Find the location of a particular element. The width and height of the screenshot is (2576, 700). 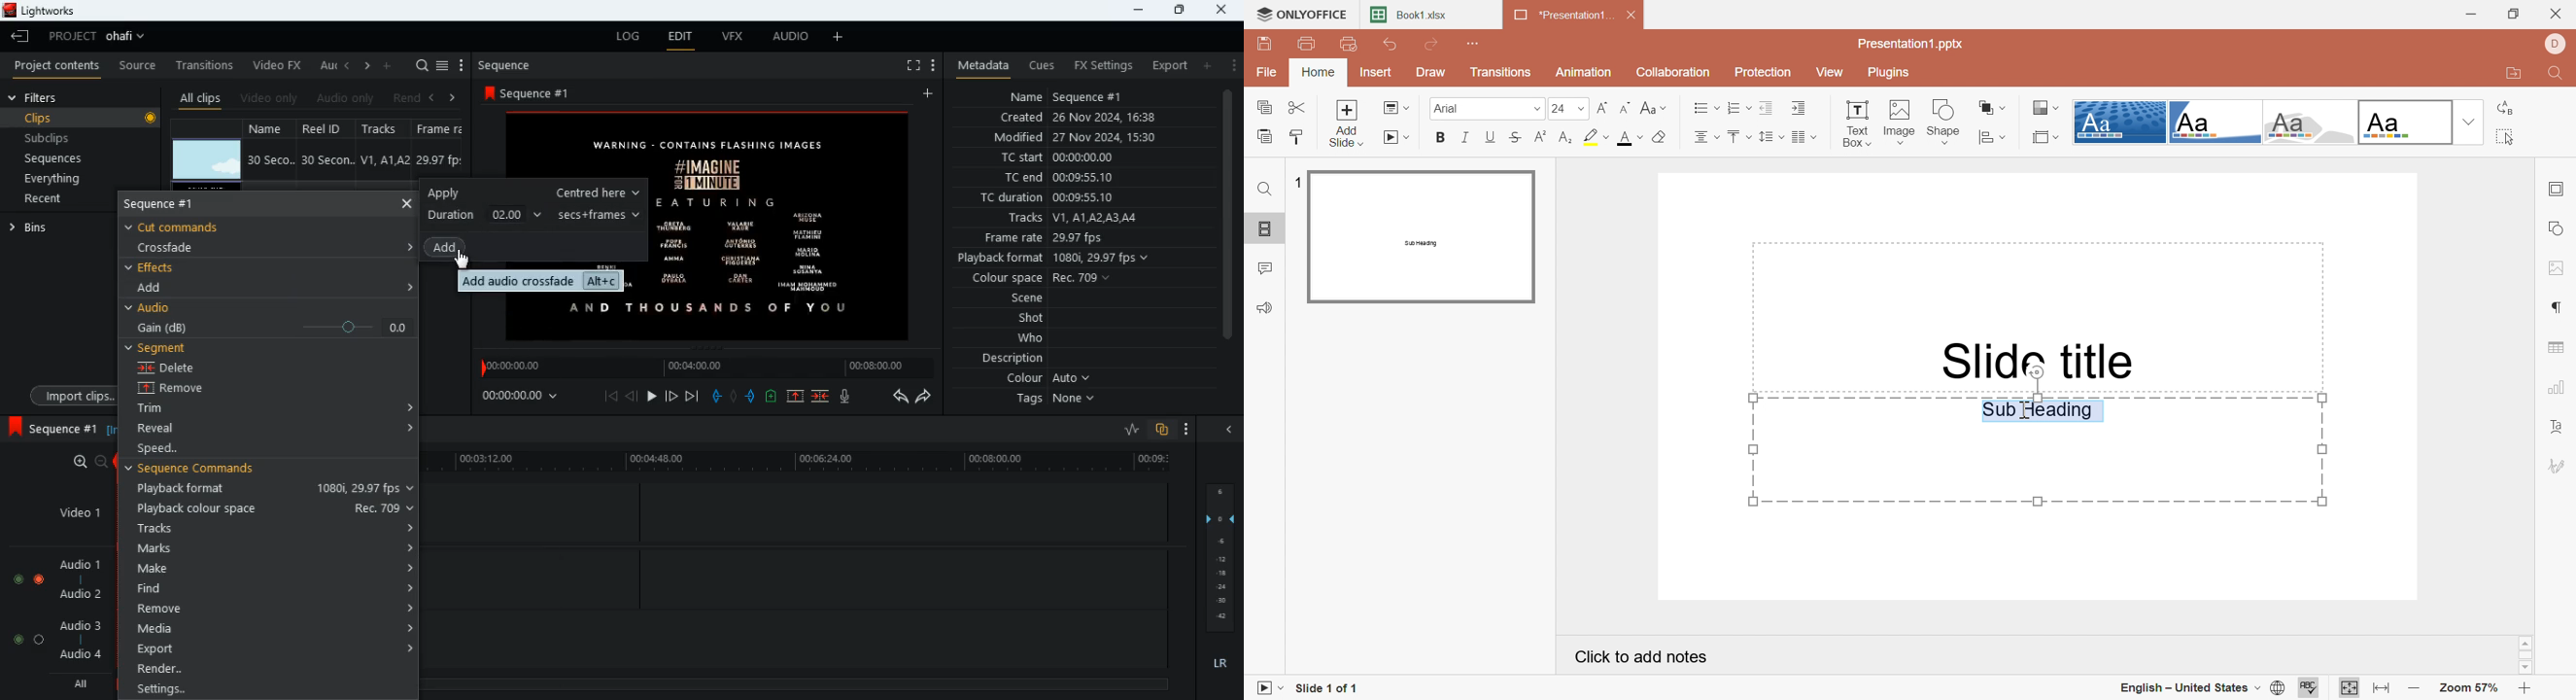

Subscript is located at coordinates (1567, 137).